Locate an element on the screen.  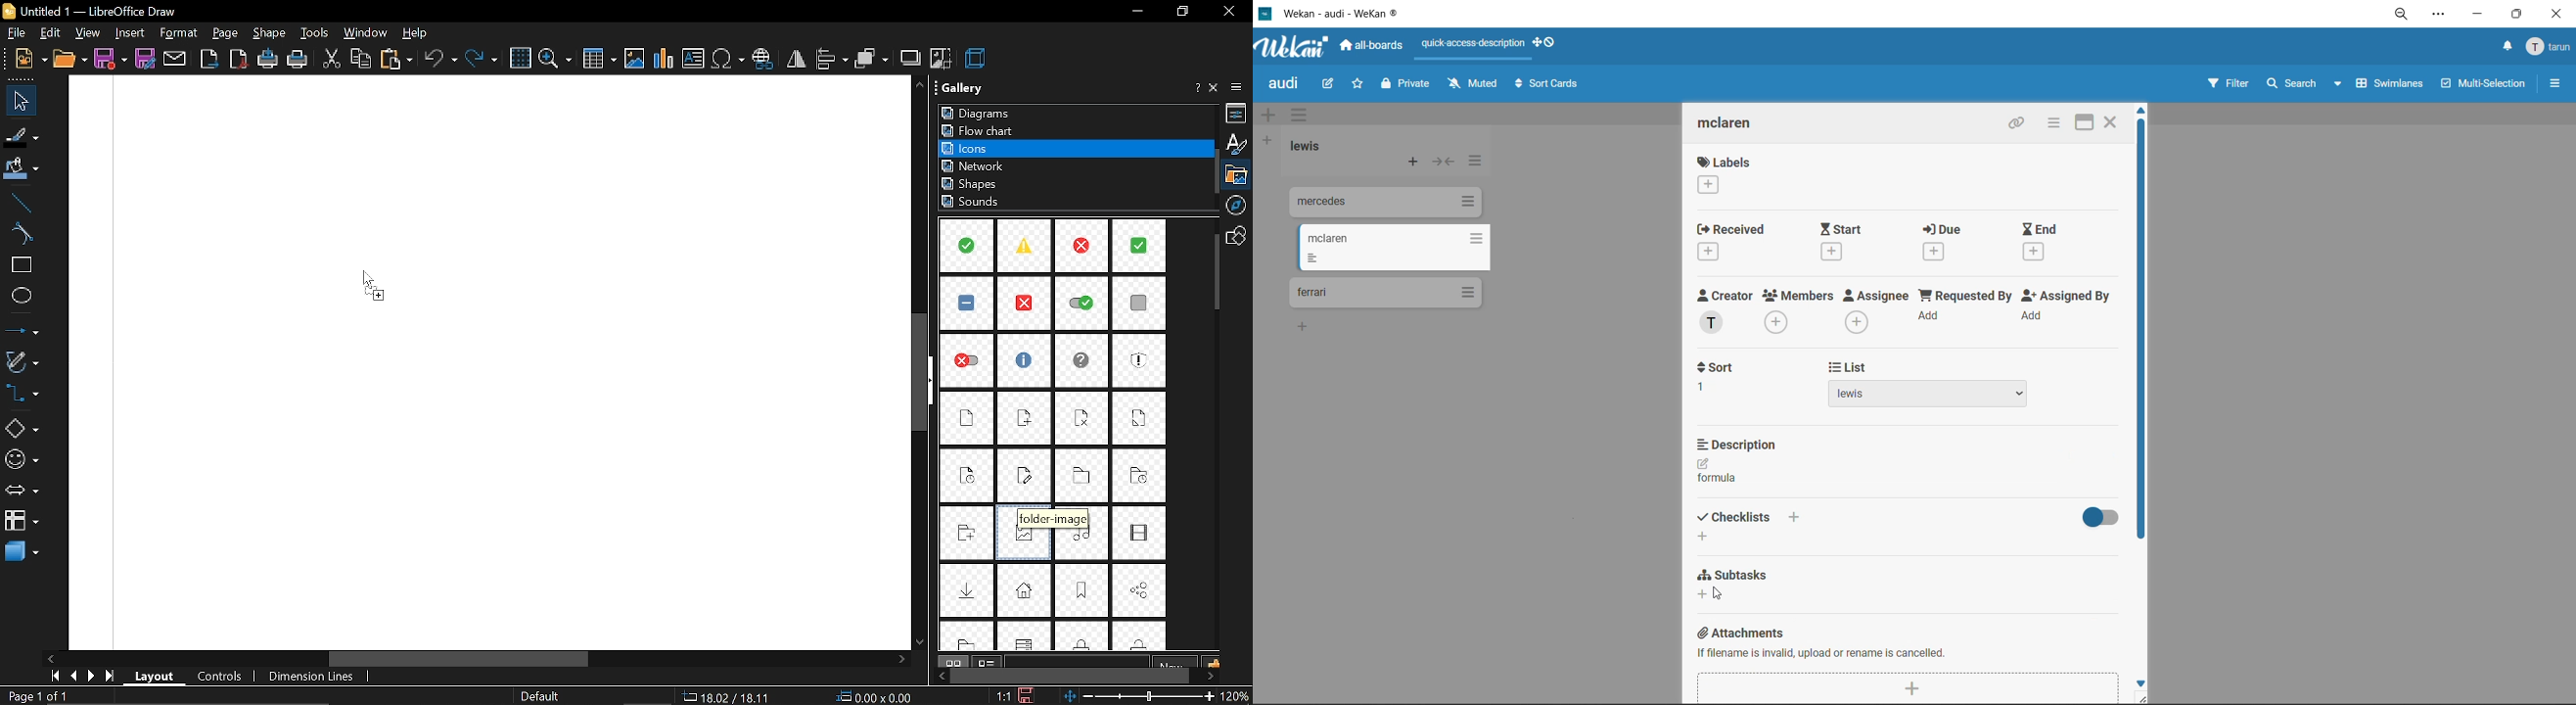
settings is located at coordinates (2438, 16).